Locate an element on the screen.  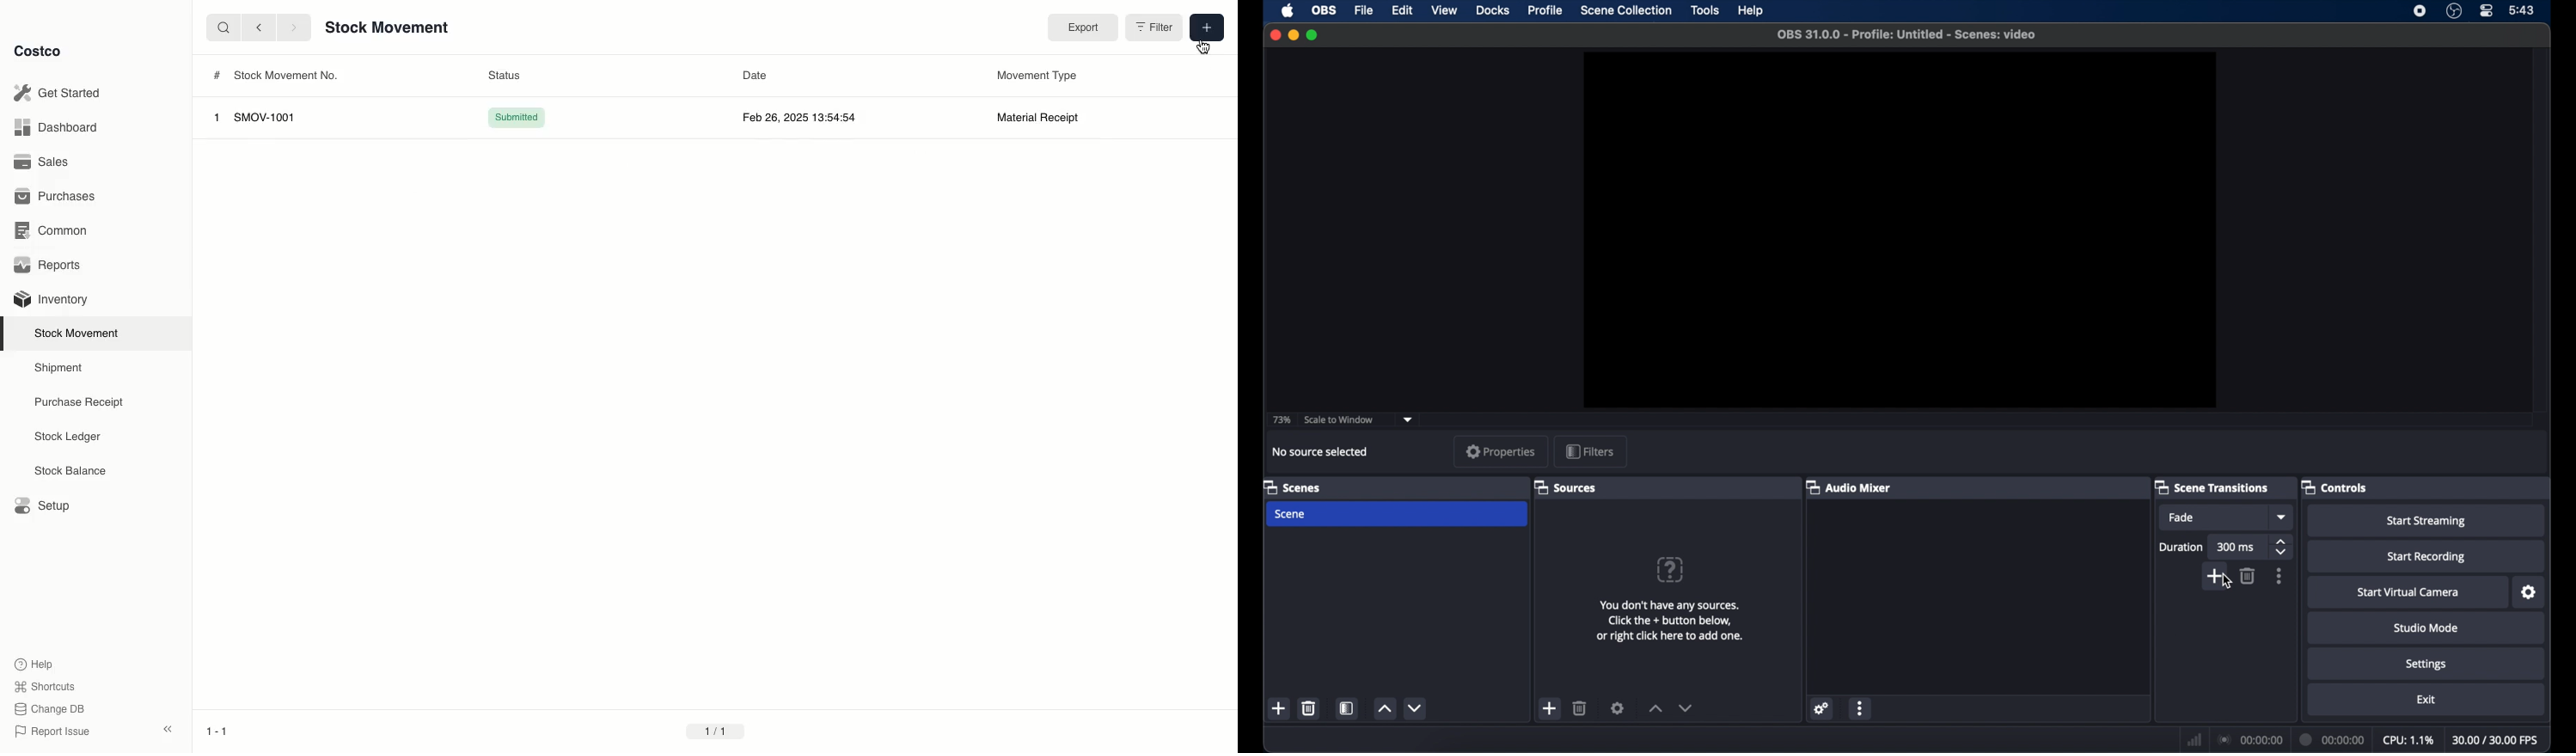
Shortcuts is located at coordinates (45, 684).